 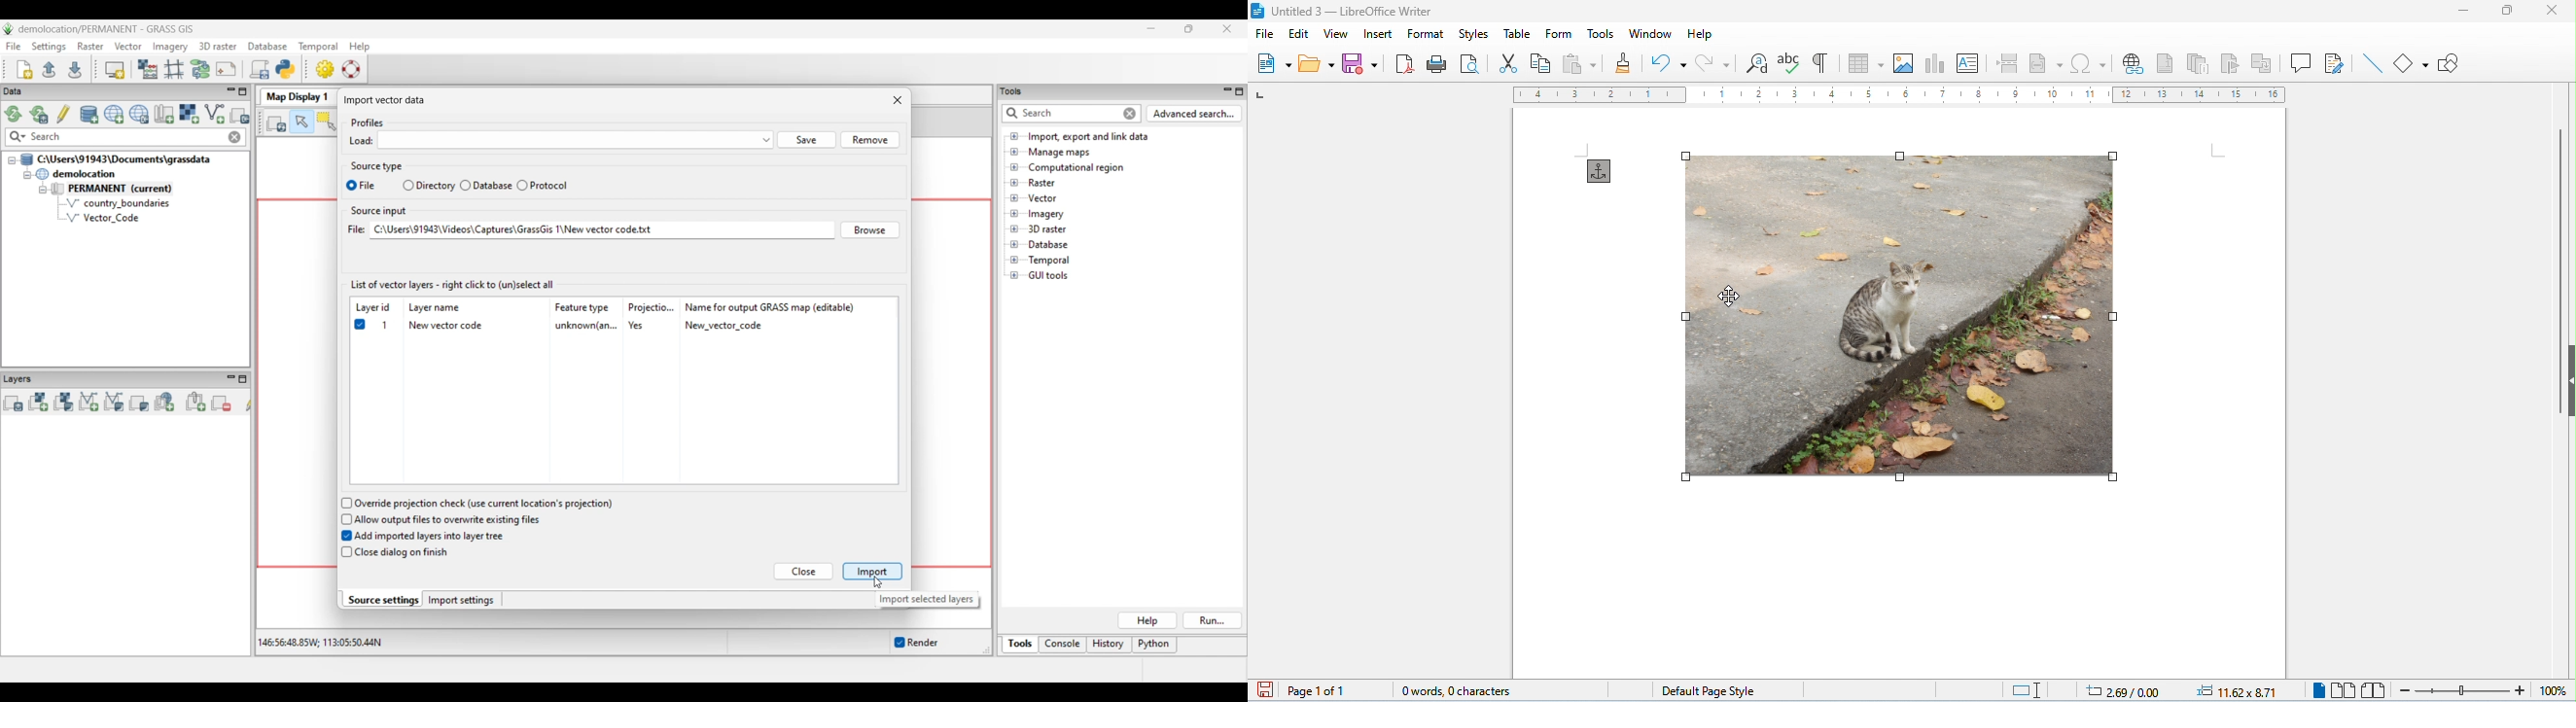 What do you see at coordinates (1262, 689) in the screenshot?
I see `save` at bounding box center [1262, 689].